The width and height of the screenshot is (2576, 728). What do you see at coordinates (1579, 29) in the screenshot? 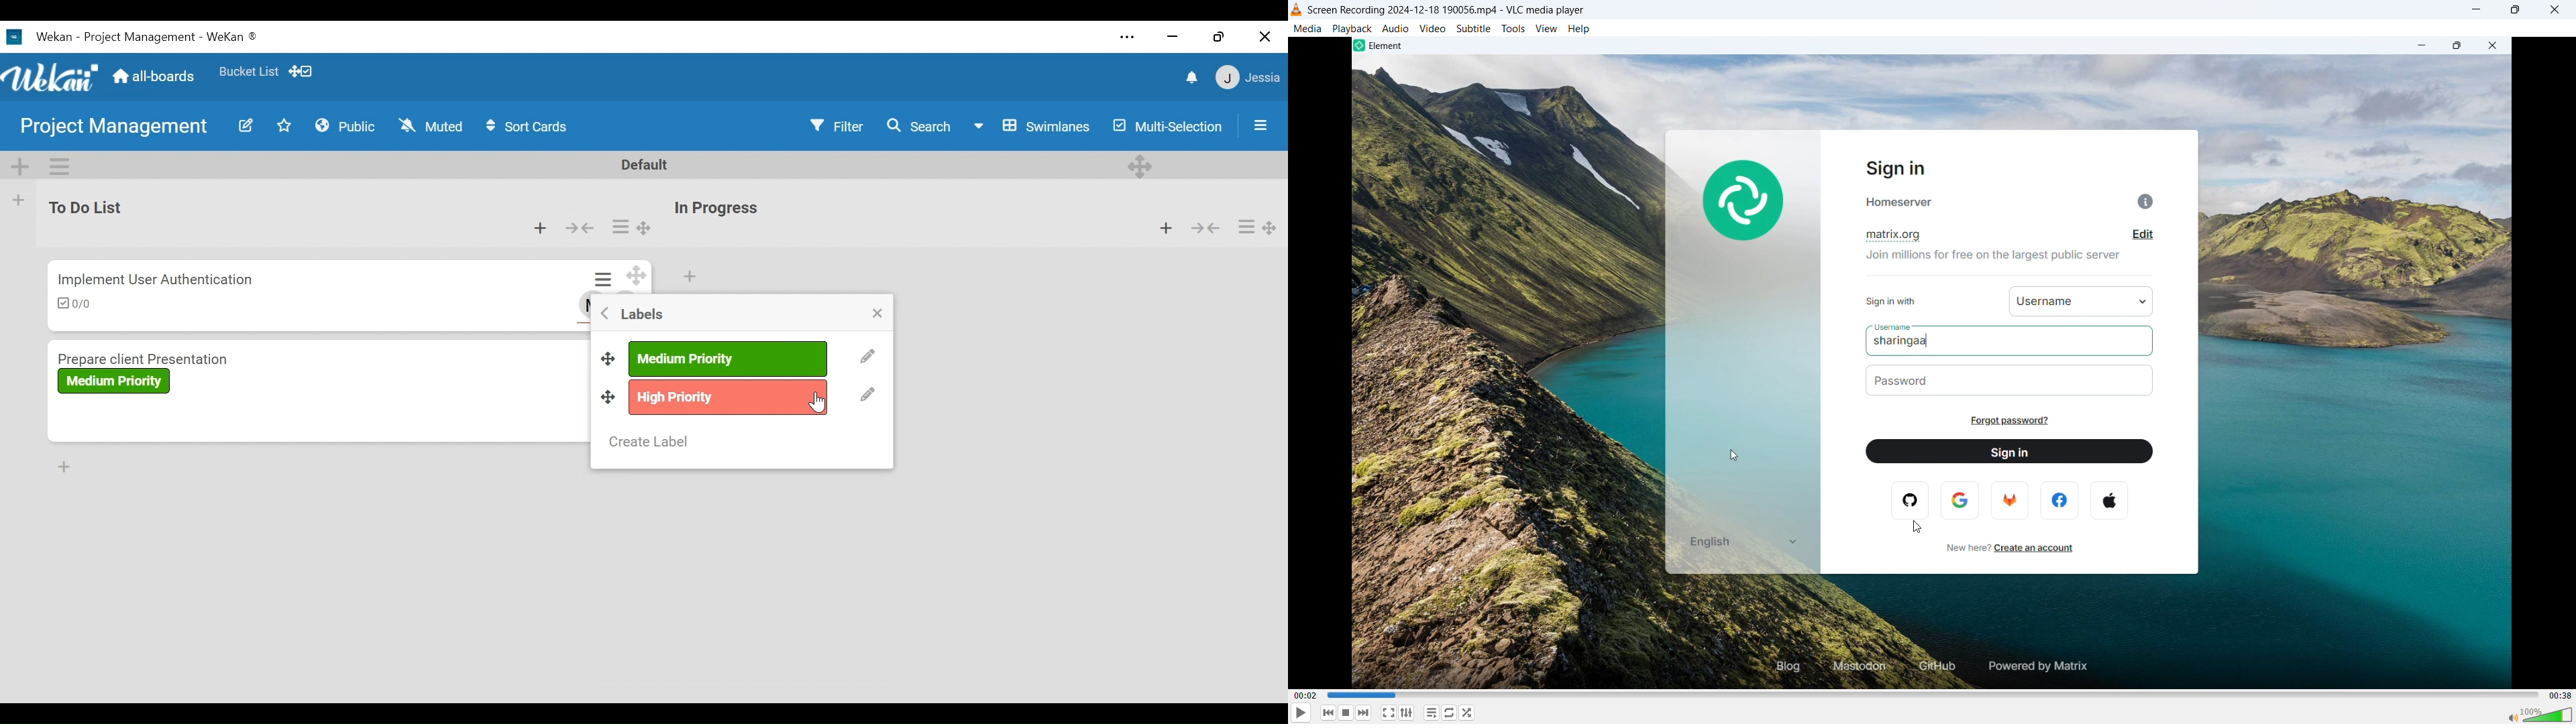
I see `help` at bounding box center [1579, 29].